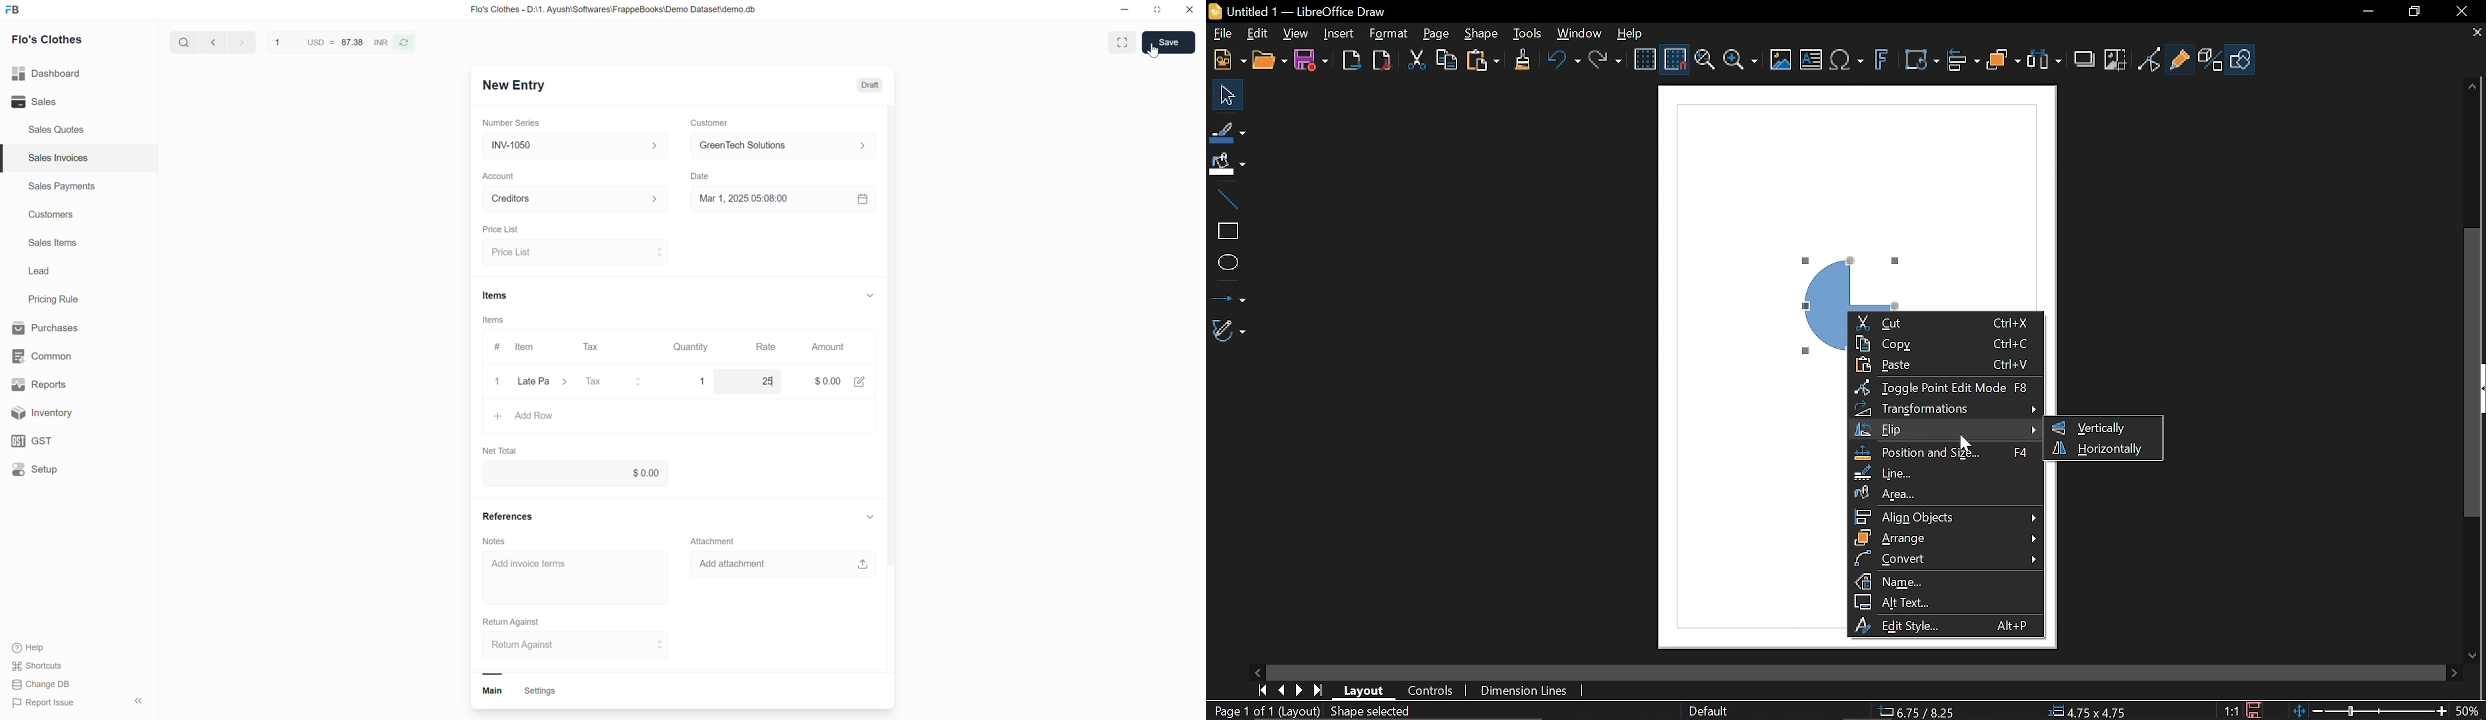 Image resolution: width=2492 pixels, height=728 pixels. I want to click on add attachment , so click(787, 565).